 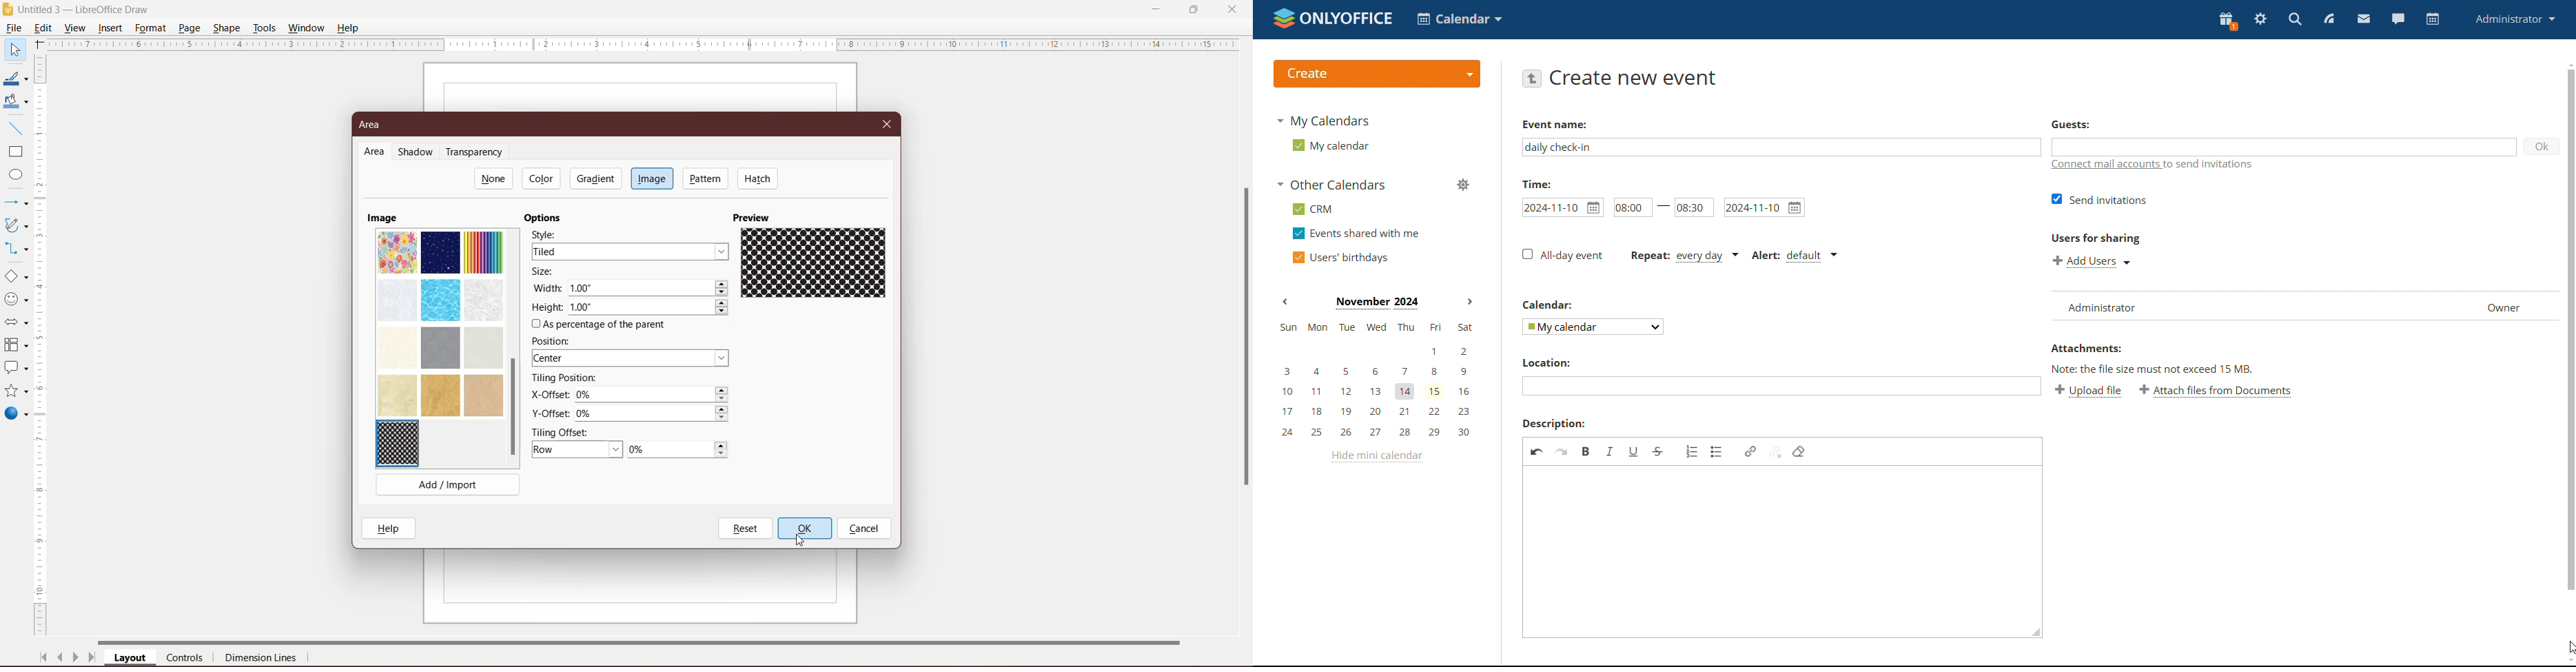 I want to click on event start time, so click(x=1631, y=207).